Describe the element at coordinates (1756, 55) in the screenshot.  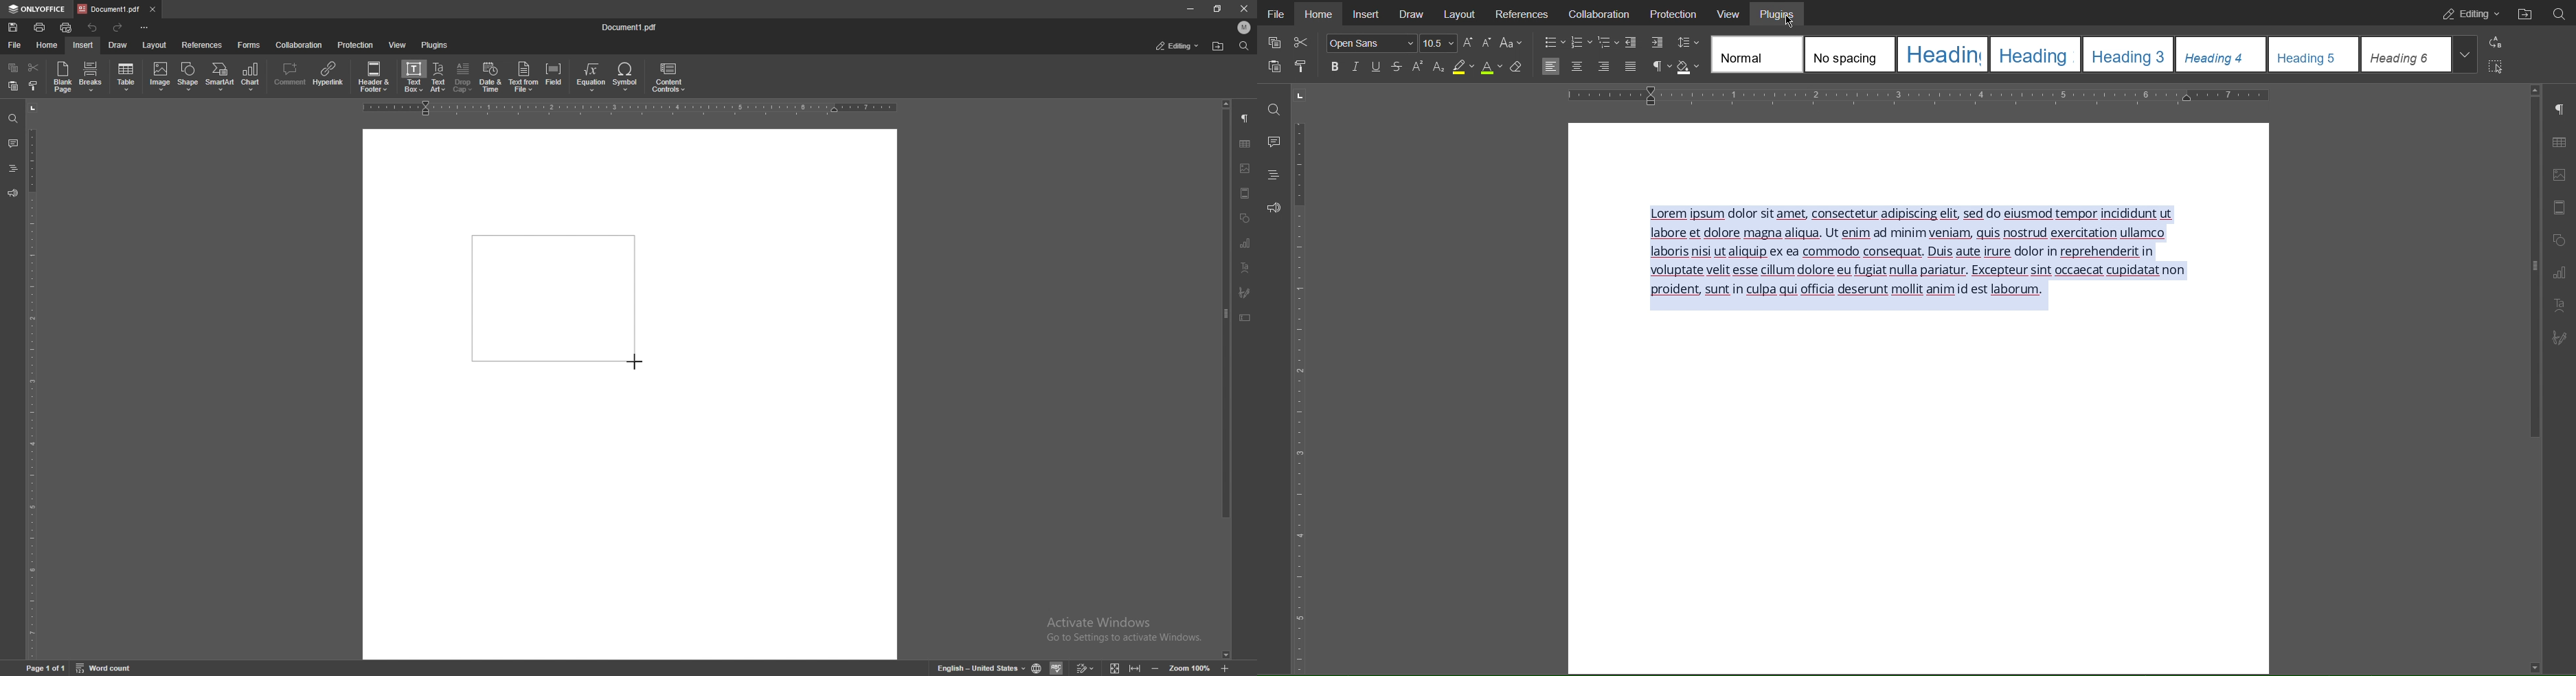
I see `Heading Templates` at that location.